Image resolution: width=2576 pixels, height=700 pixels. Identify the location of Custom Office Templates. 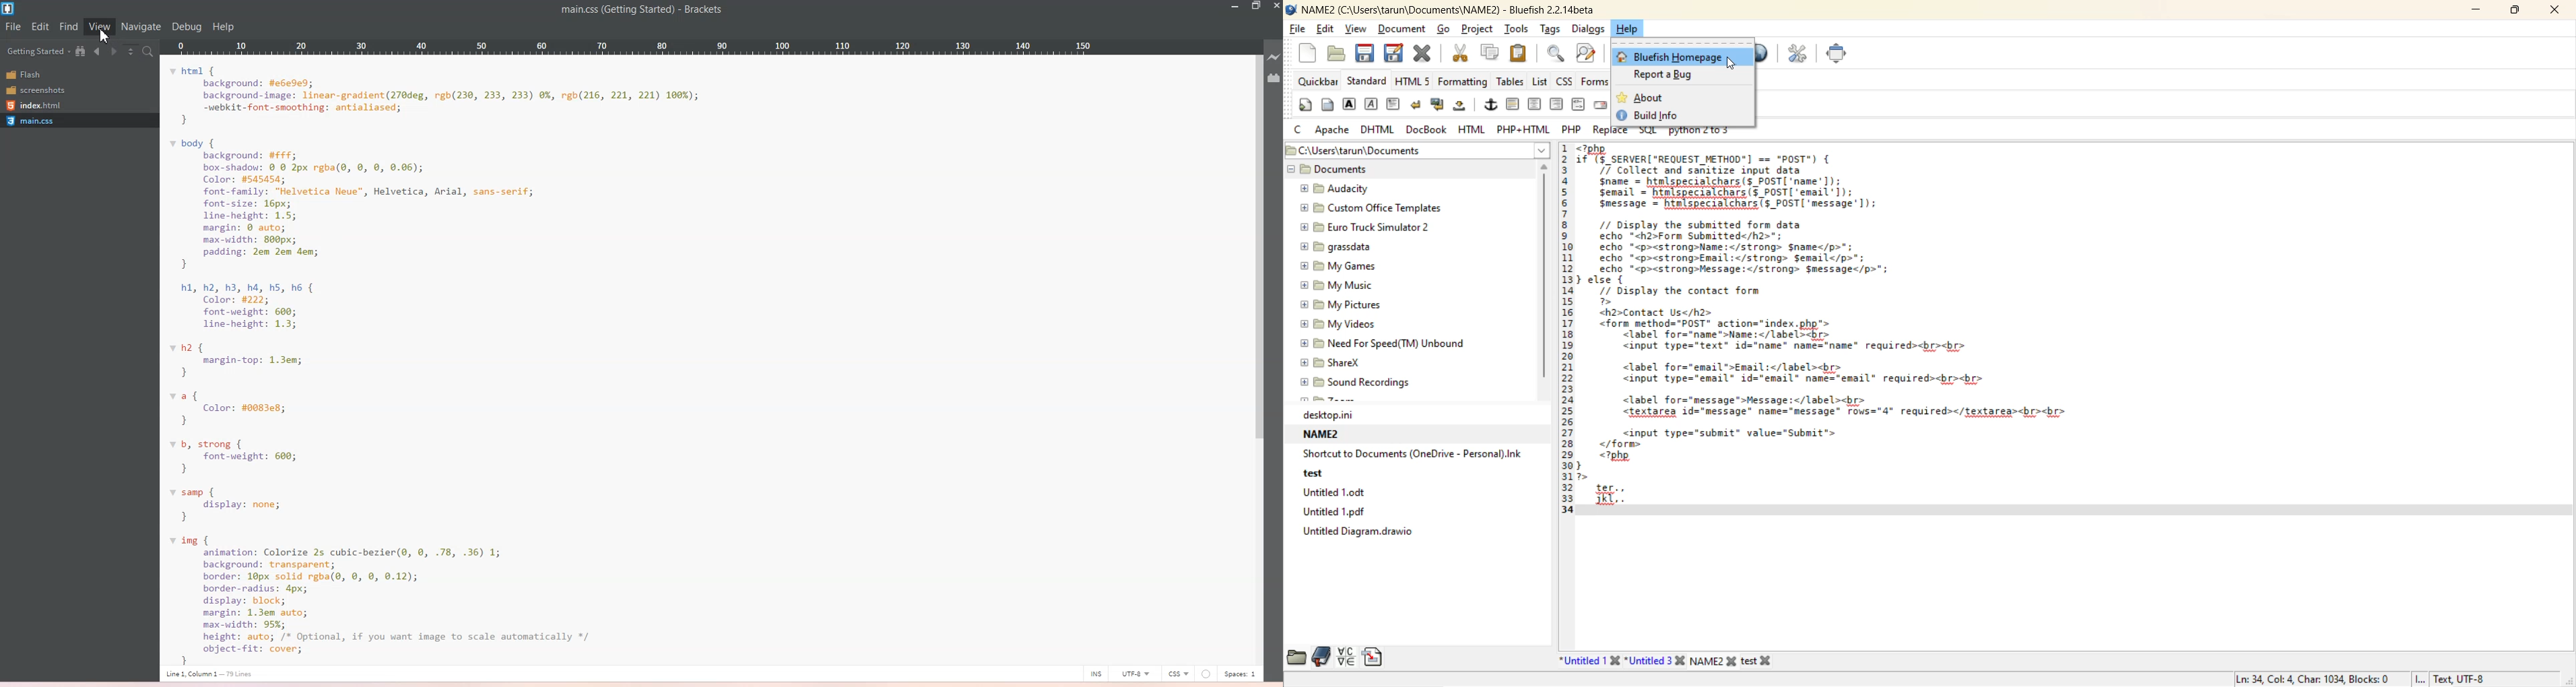
(1364, 209).